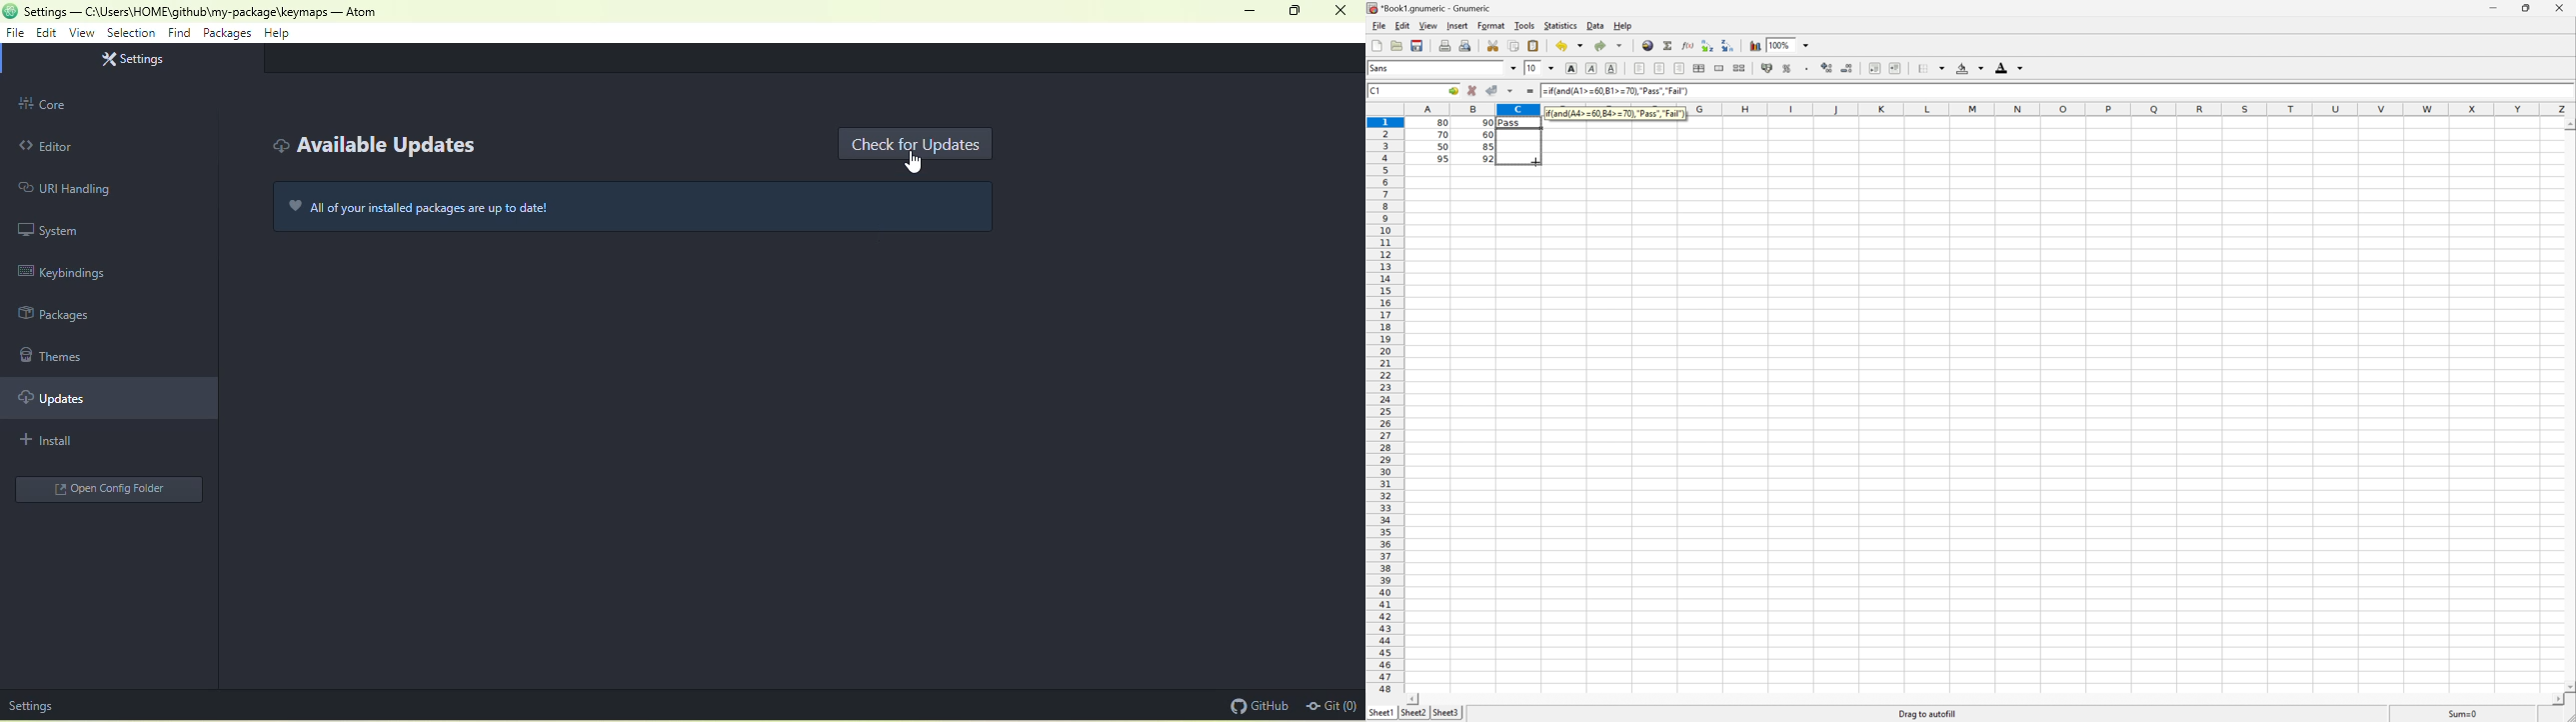 Image resolution: width=2576 pixels, height=728 pixels. Describe the element at coordinates (1706, 45) in the screenshot. I see `Sort the selected region in ascending order based on the first column selected` at that location.